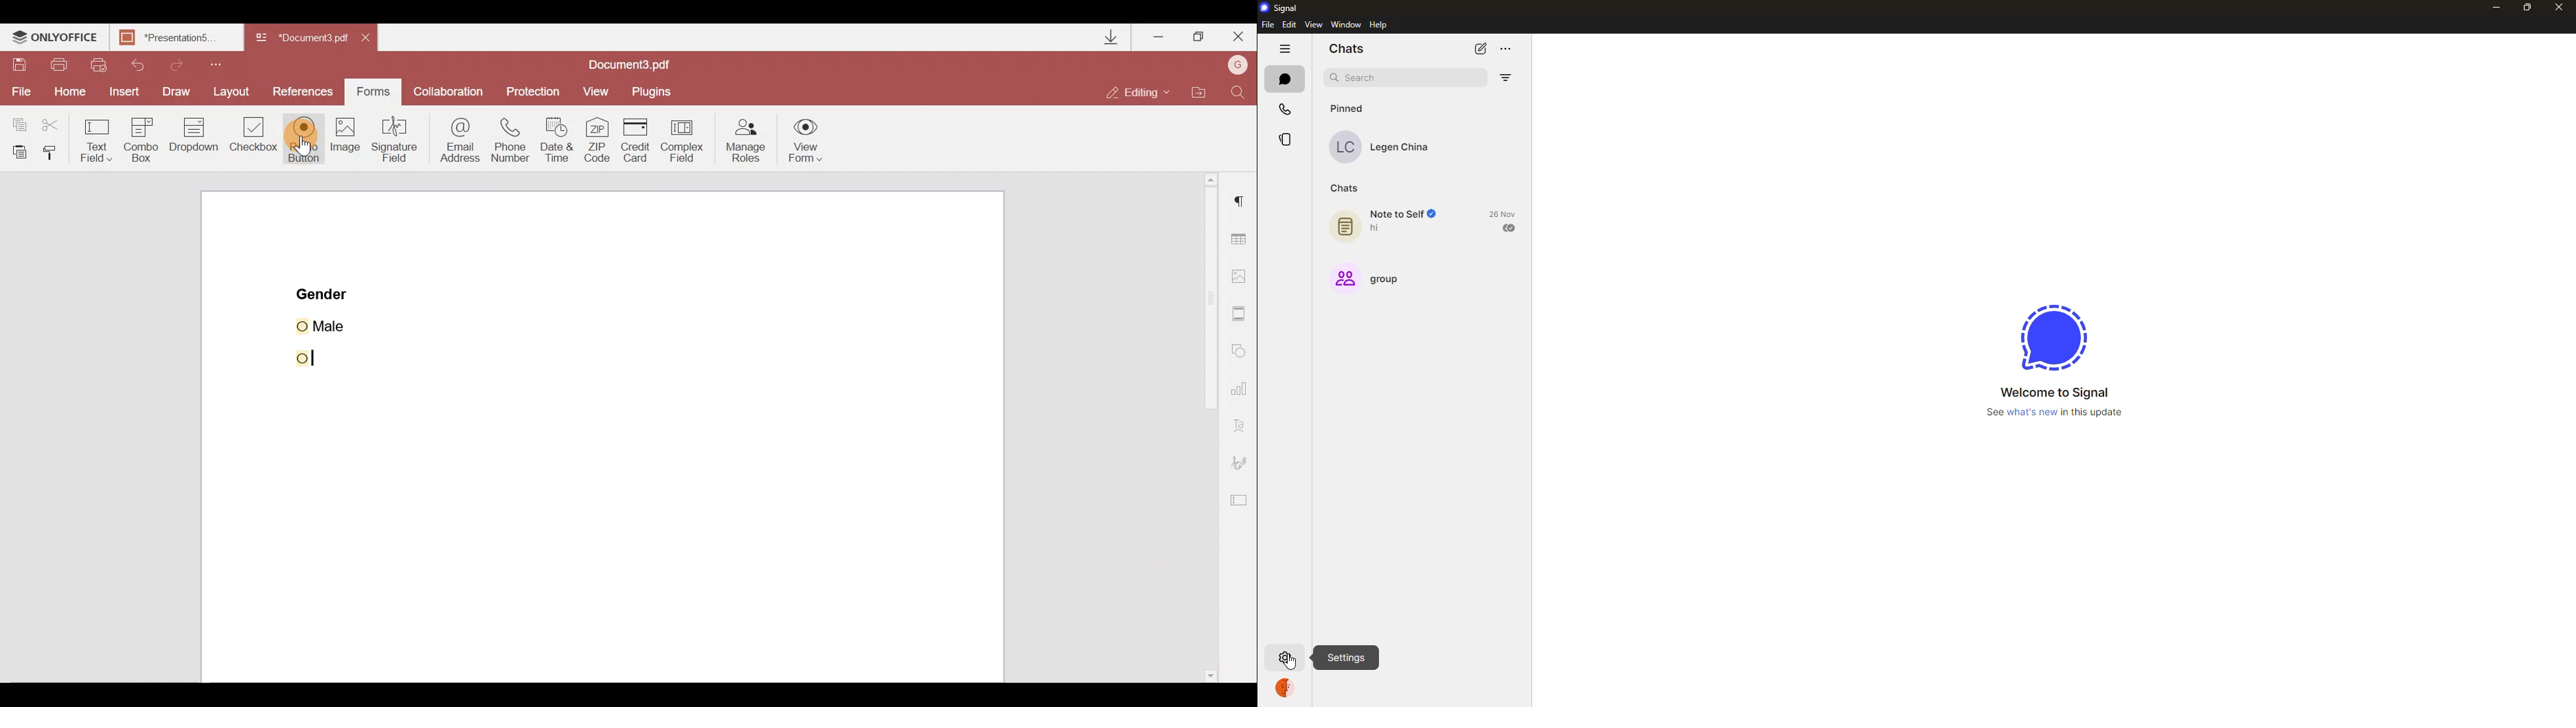  I want to click on Save, so click(21, 65).